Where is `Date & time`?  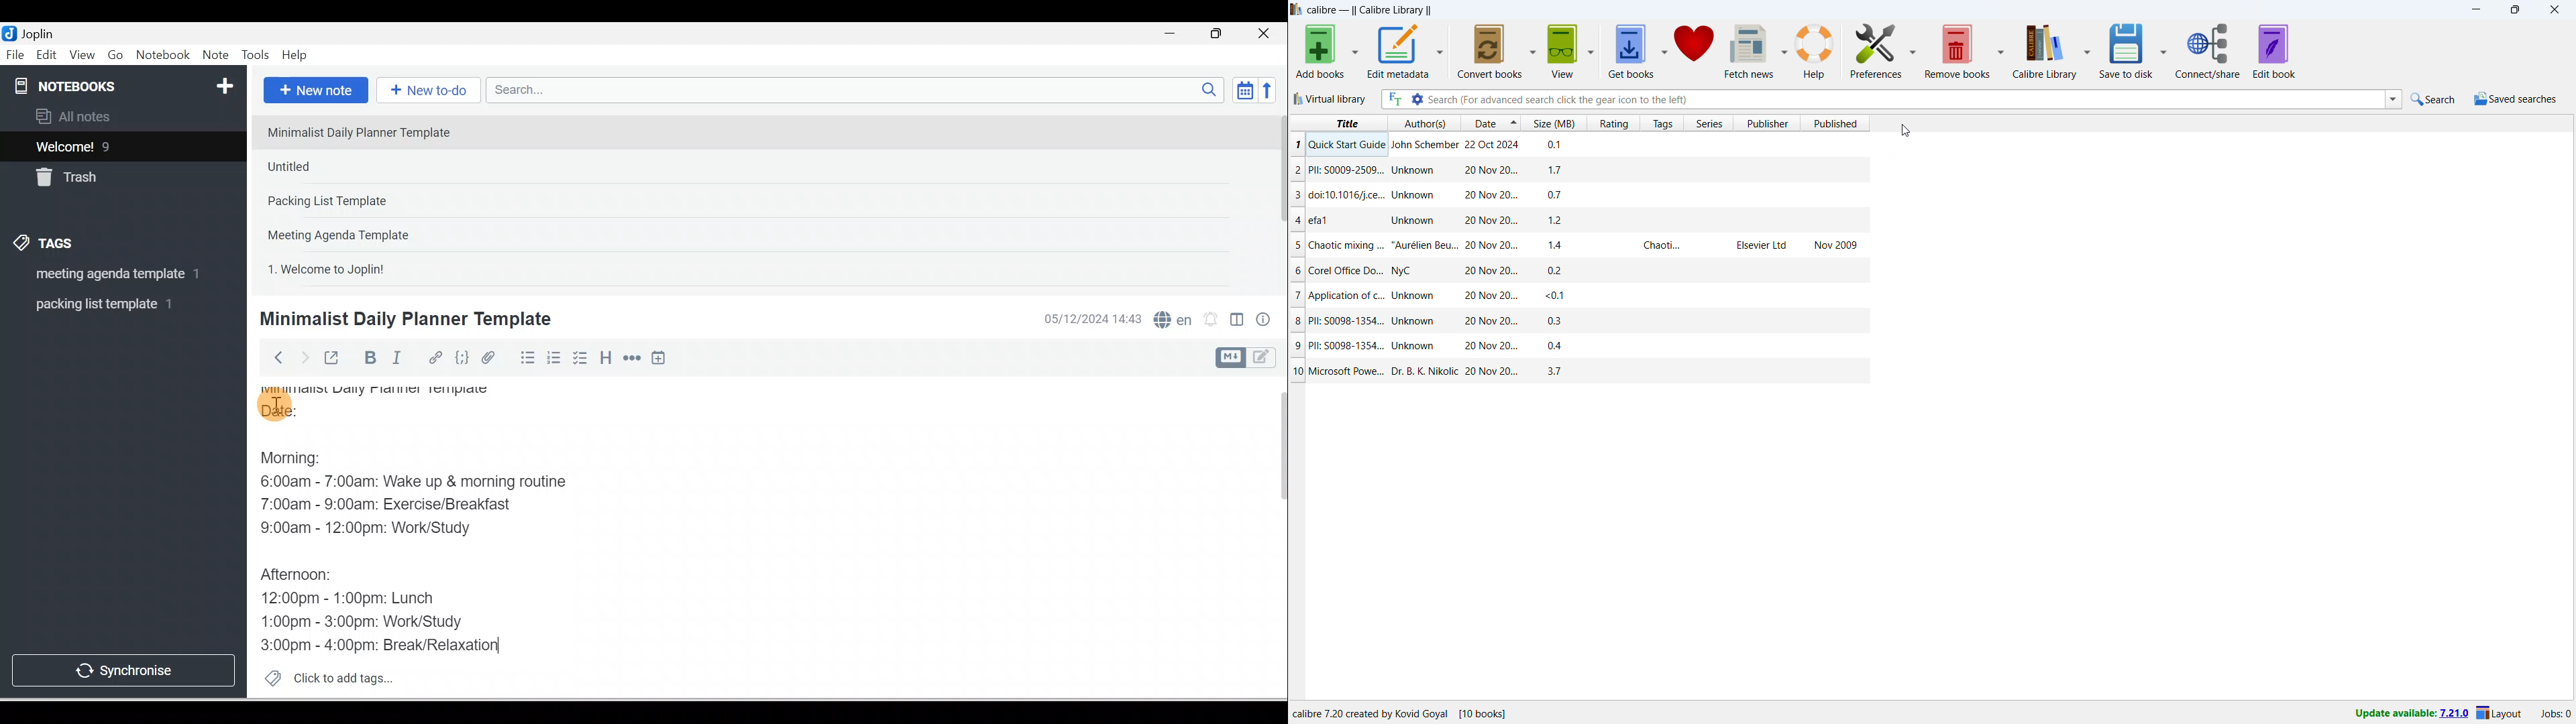
Date & time is located at coordinates (1090, 319).